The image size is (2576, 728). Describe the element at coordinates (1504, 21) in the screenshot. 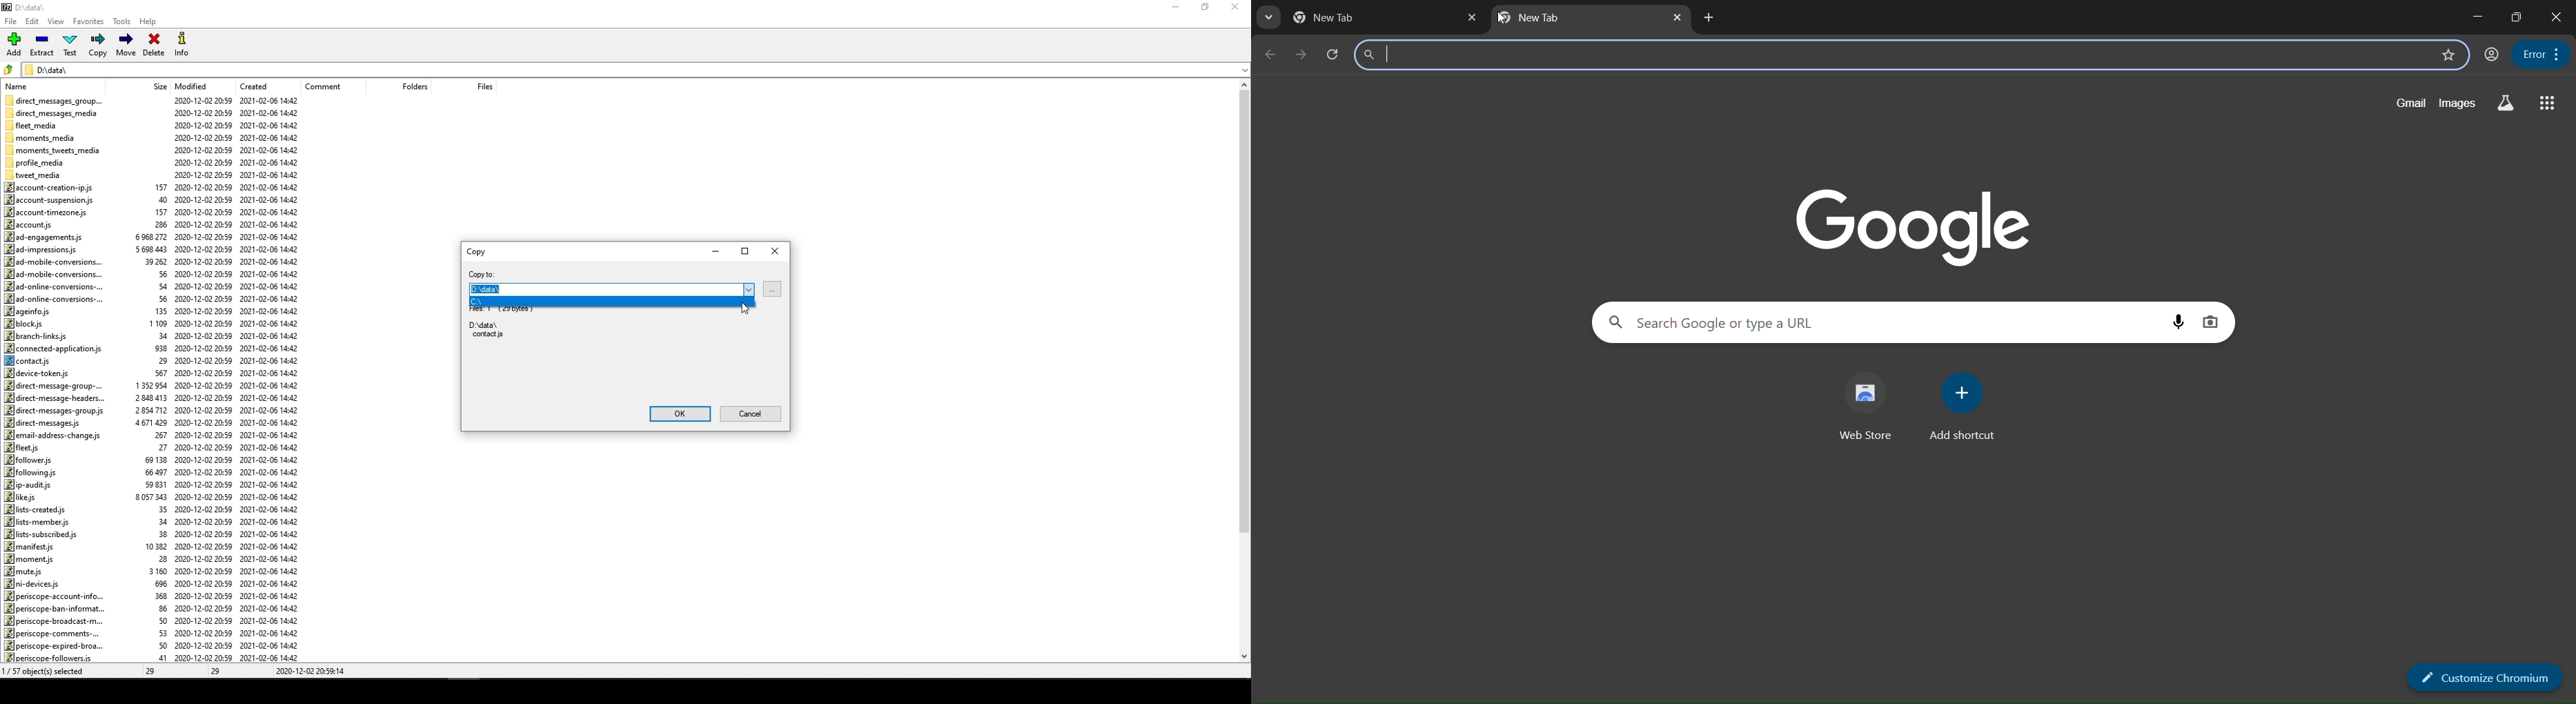

I see `cursor` at that location.